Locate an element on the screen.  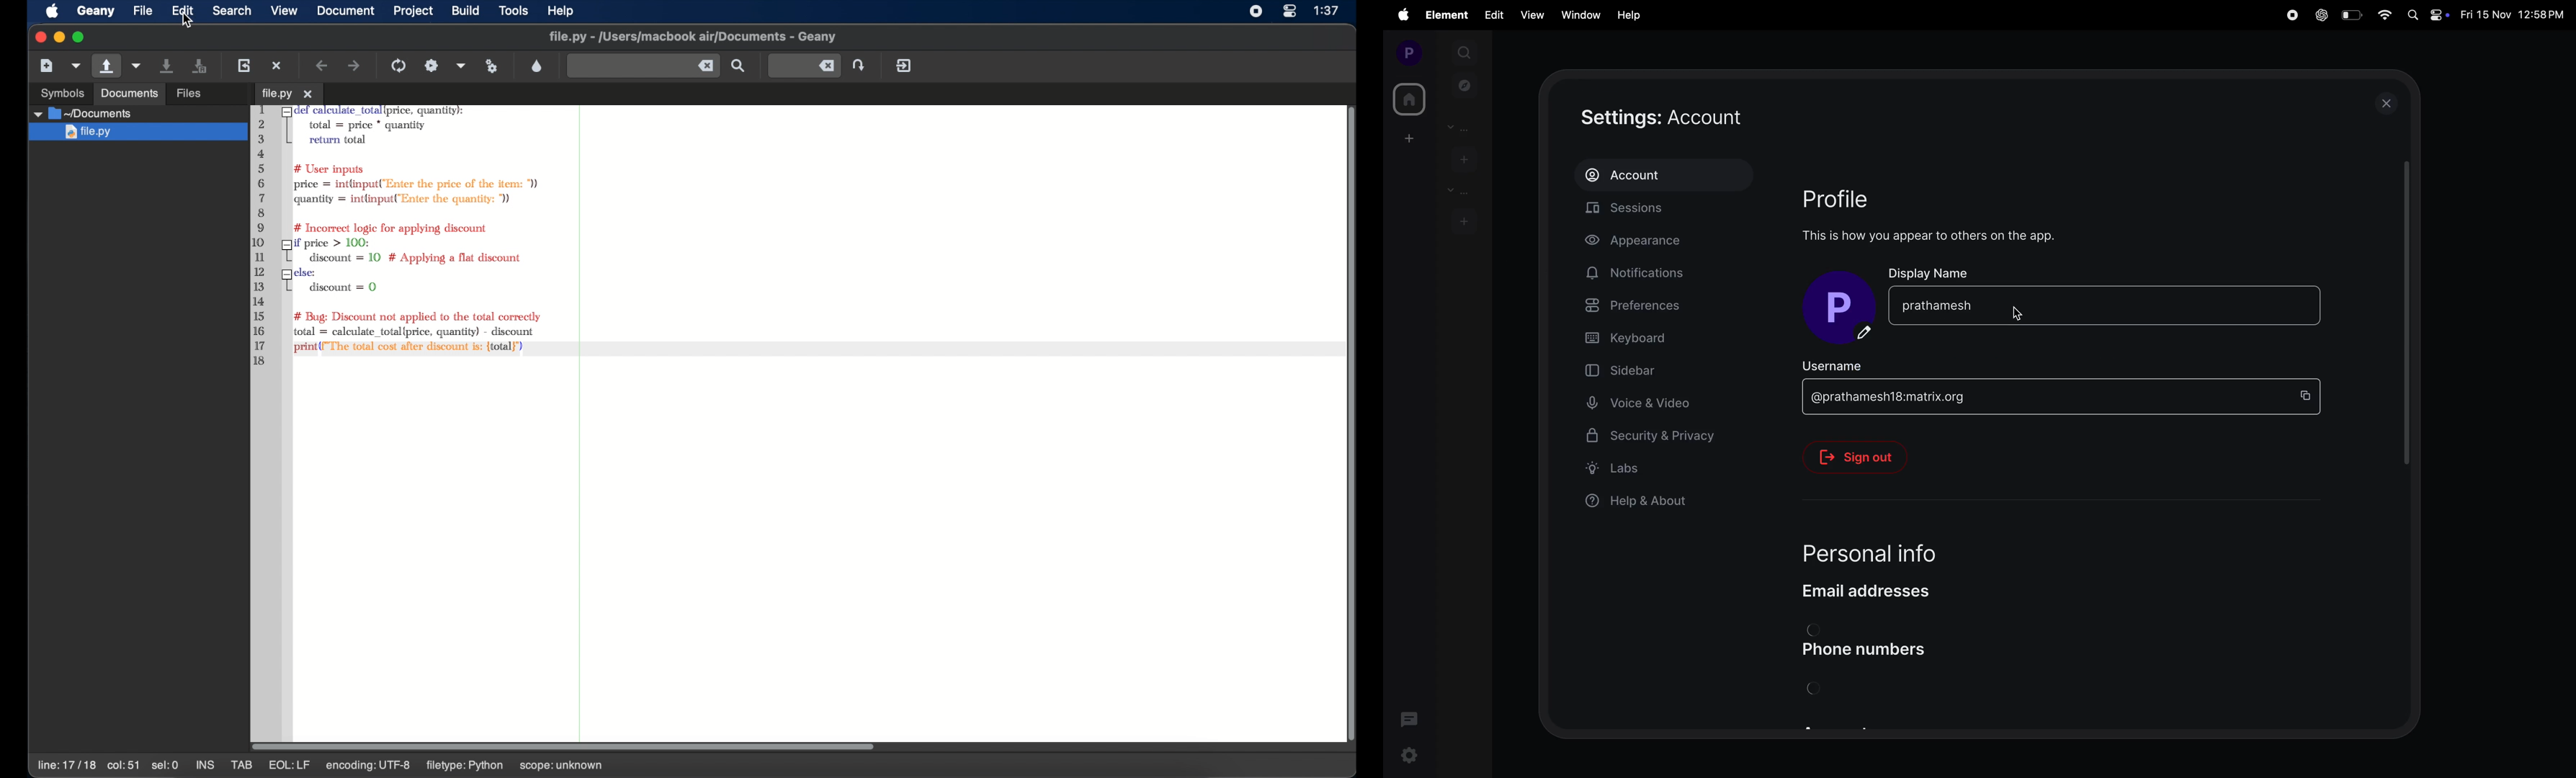
add rooms is located at coordinates (1464, 220).